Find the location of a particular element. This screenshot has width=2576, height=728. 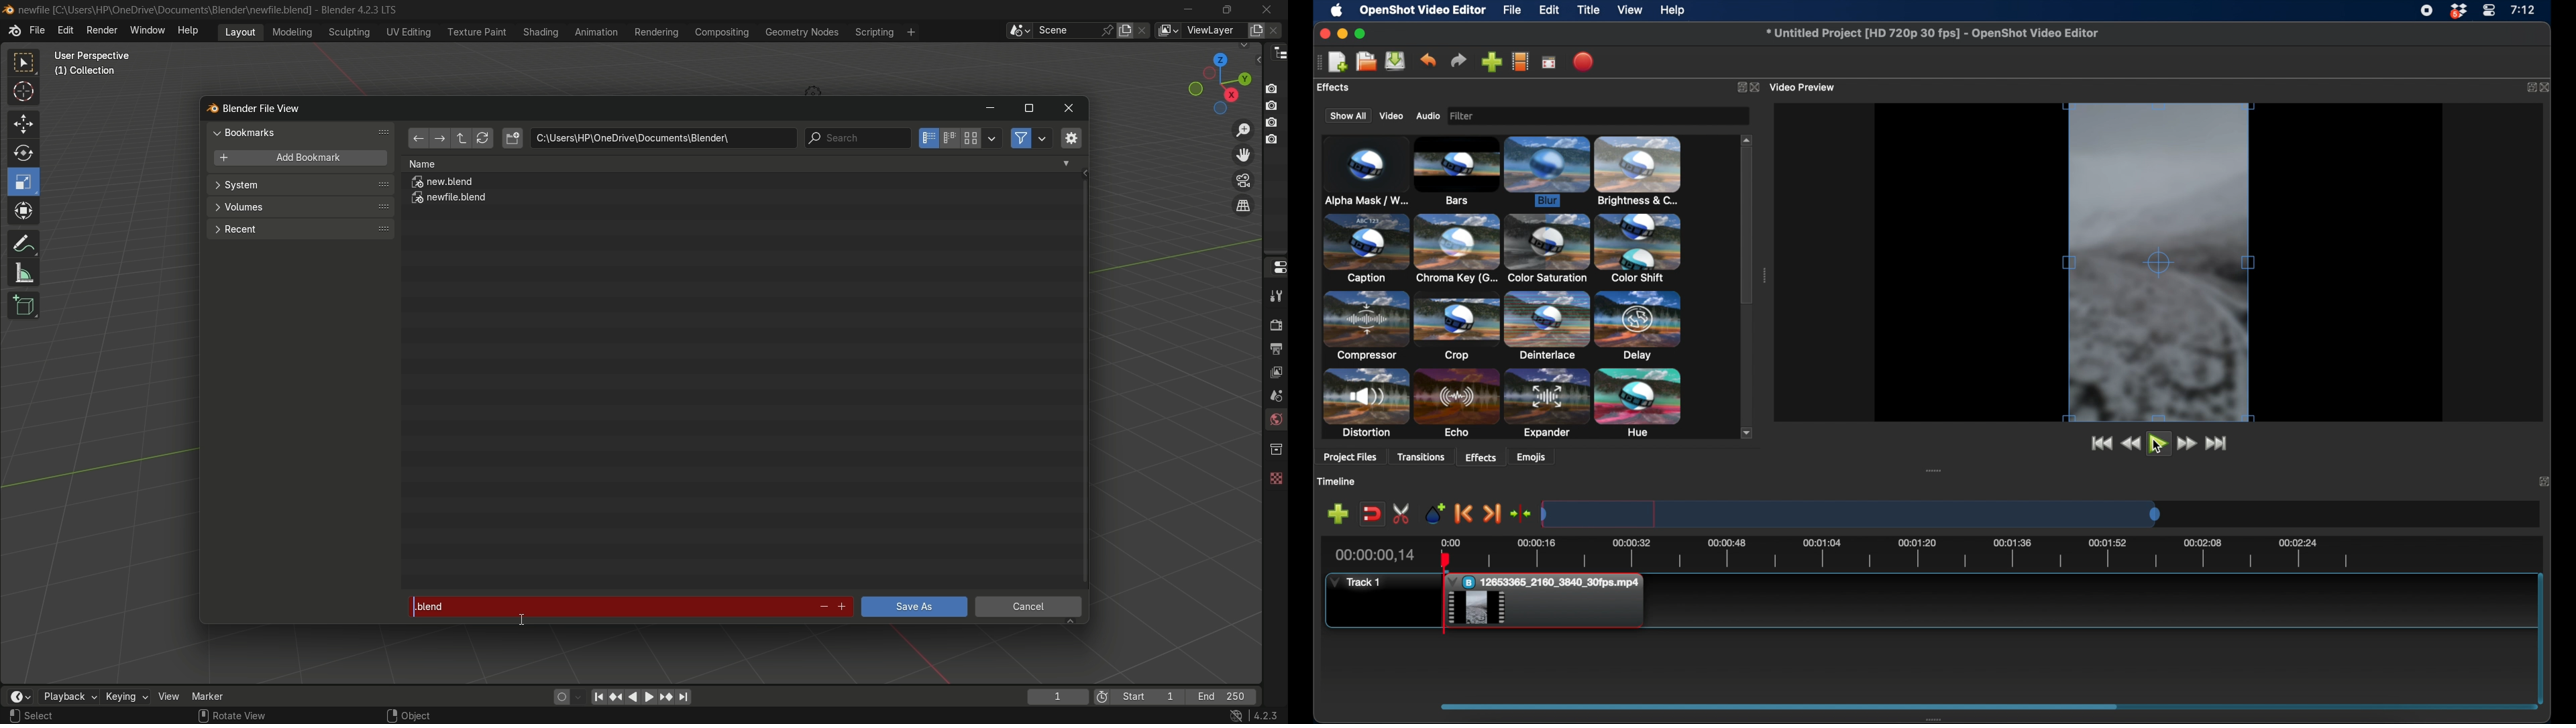

switch current view layer is located at coordinates (1243, 206).